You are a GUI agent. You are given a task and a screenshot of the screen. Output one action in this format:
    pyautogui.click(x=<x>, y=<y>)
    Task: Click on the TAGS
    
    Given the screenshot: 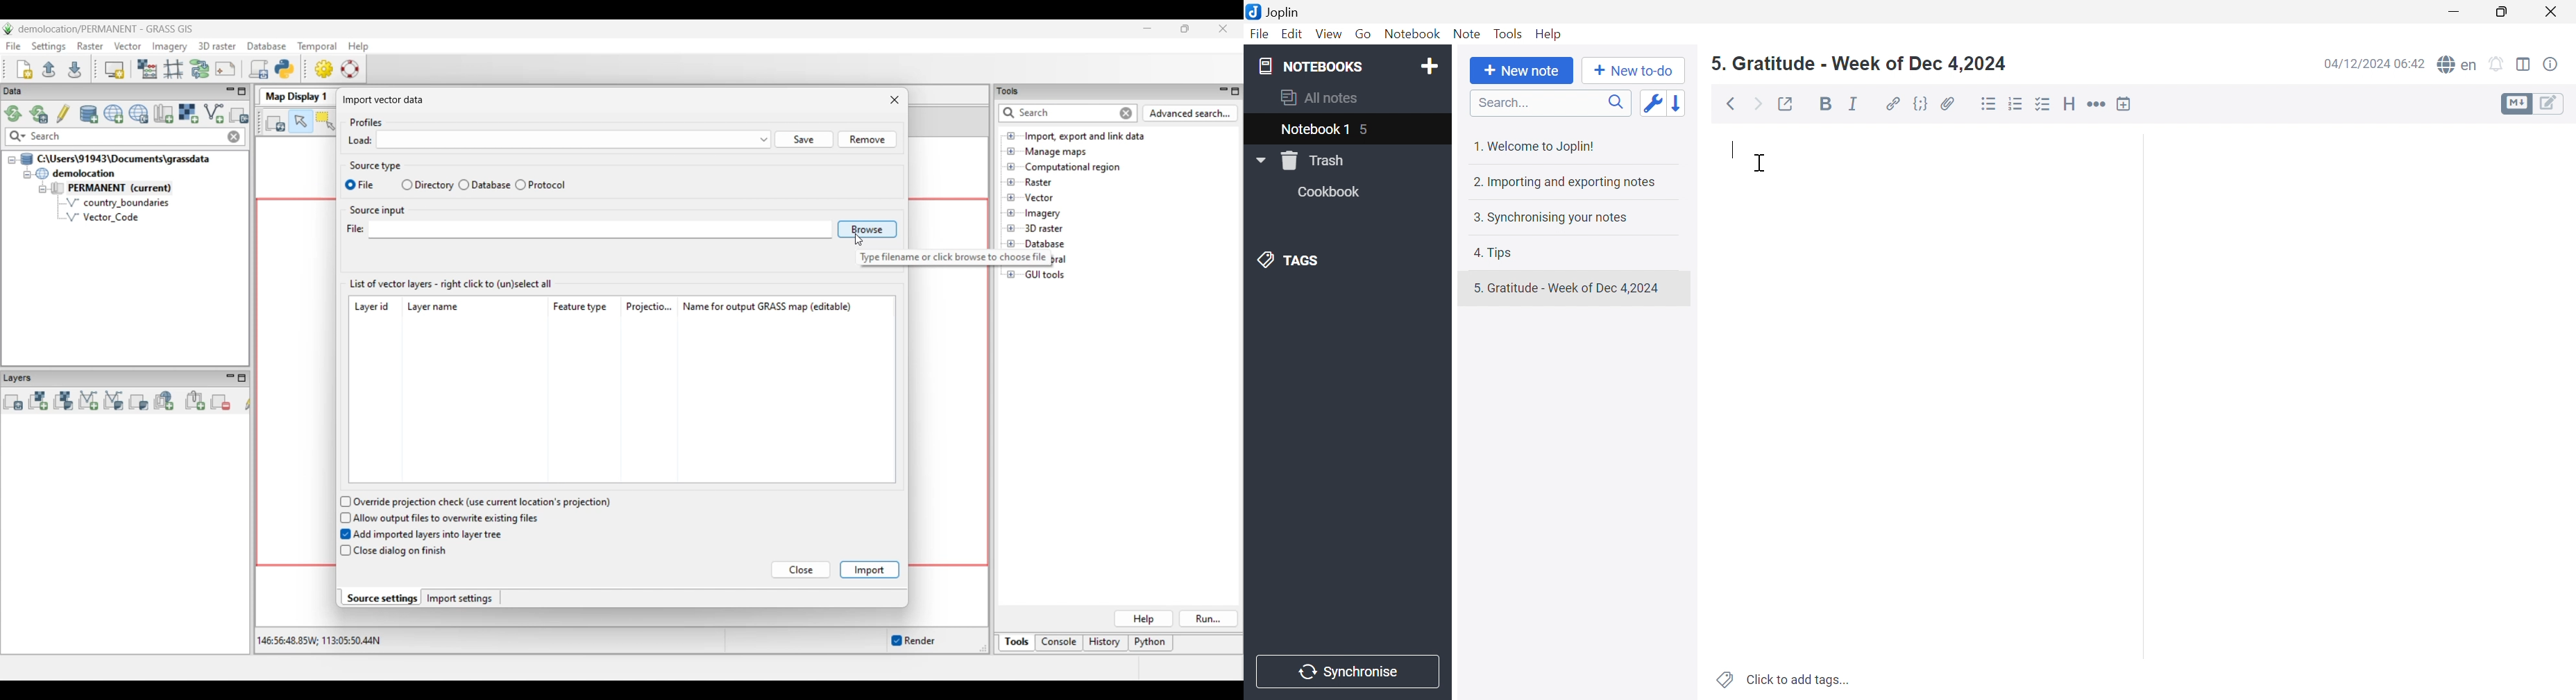 What is the action you would take?
    pyautogui.click(x=1296, y=260)
    